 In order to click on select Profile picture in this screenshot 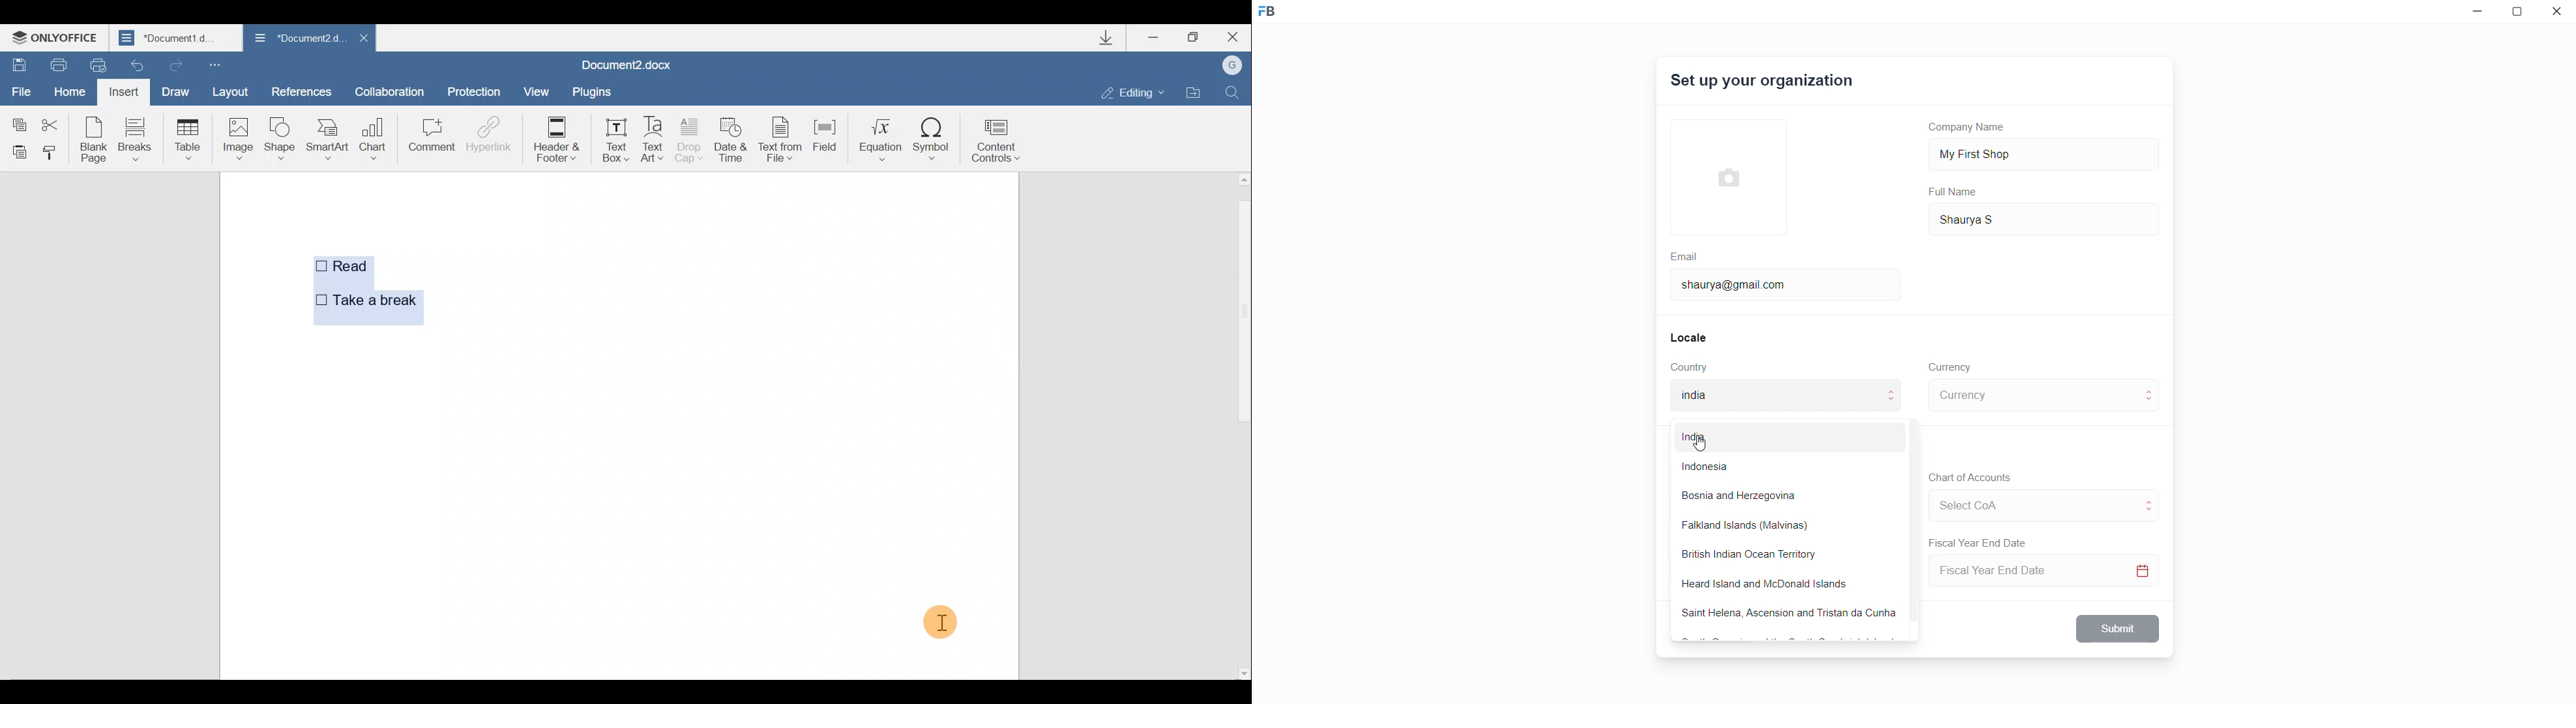, I will do `click(1722, 175)`.